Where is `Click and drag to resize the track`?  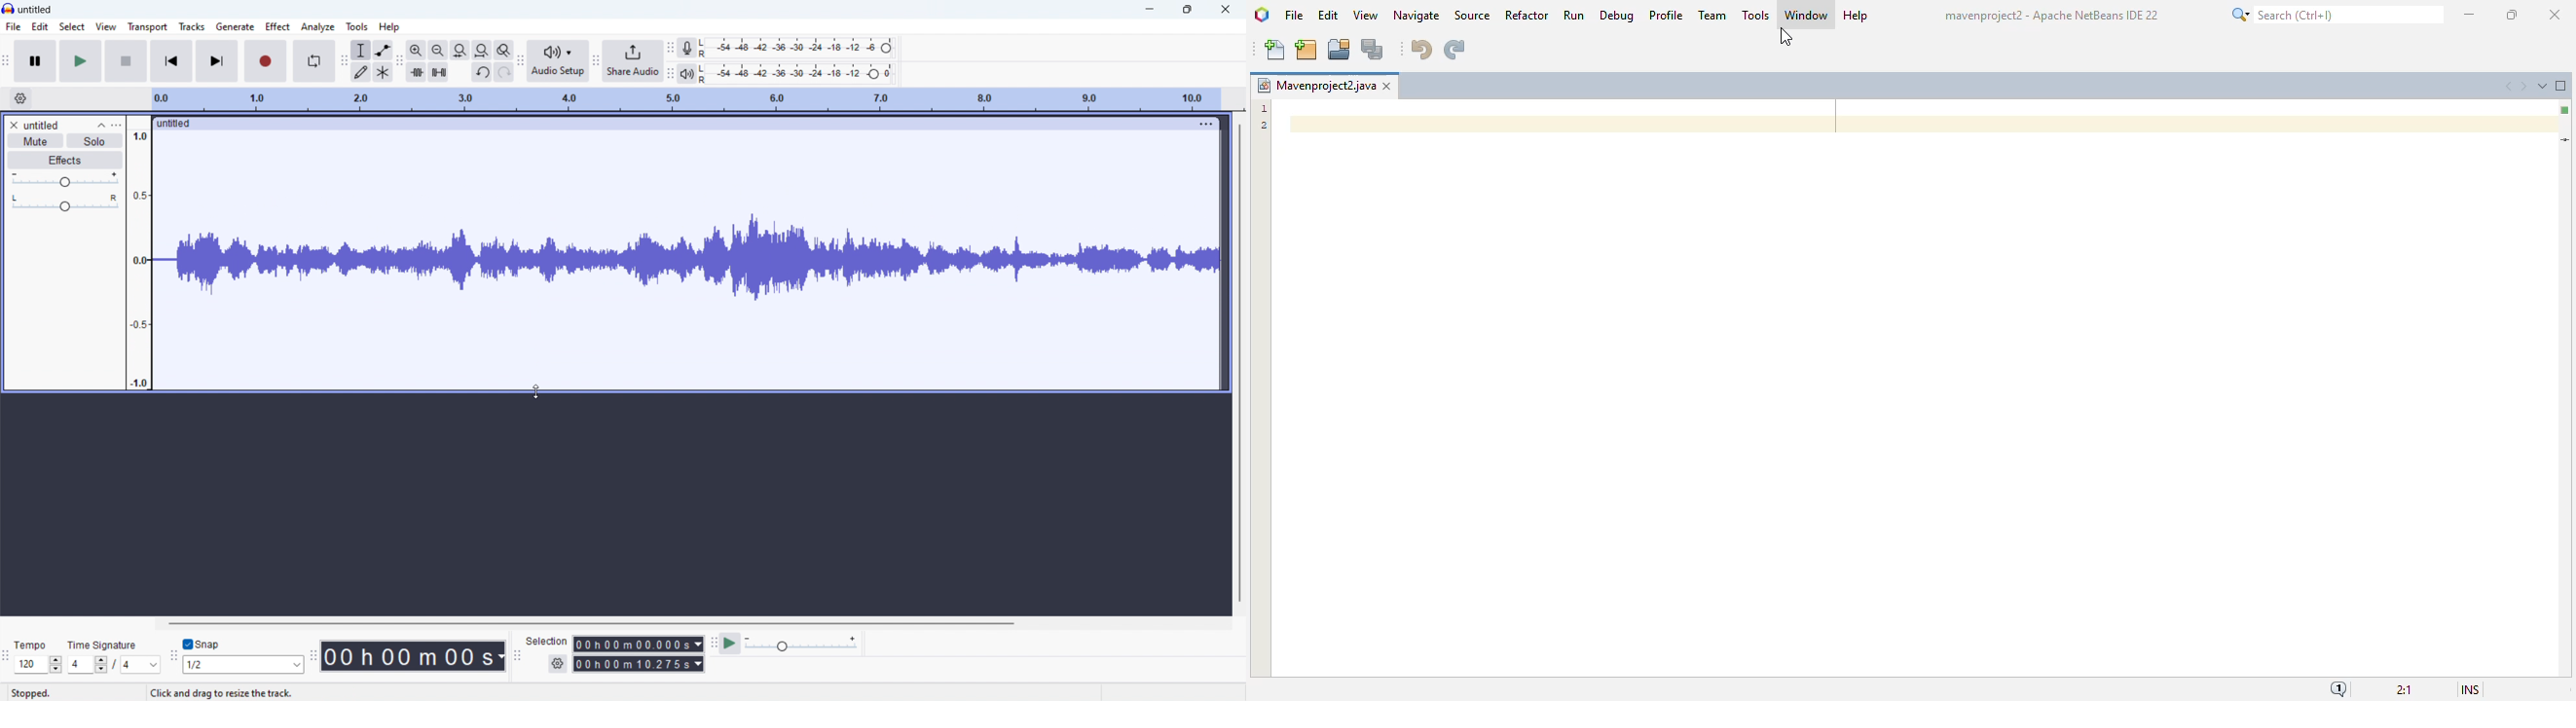
Click and drag to resize the track is located at coordinates (253, 693).